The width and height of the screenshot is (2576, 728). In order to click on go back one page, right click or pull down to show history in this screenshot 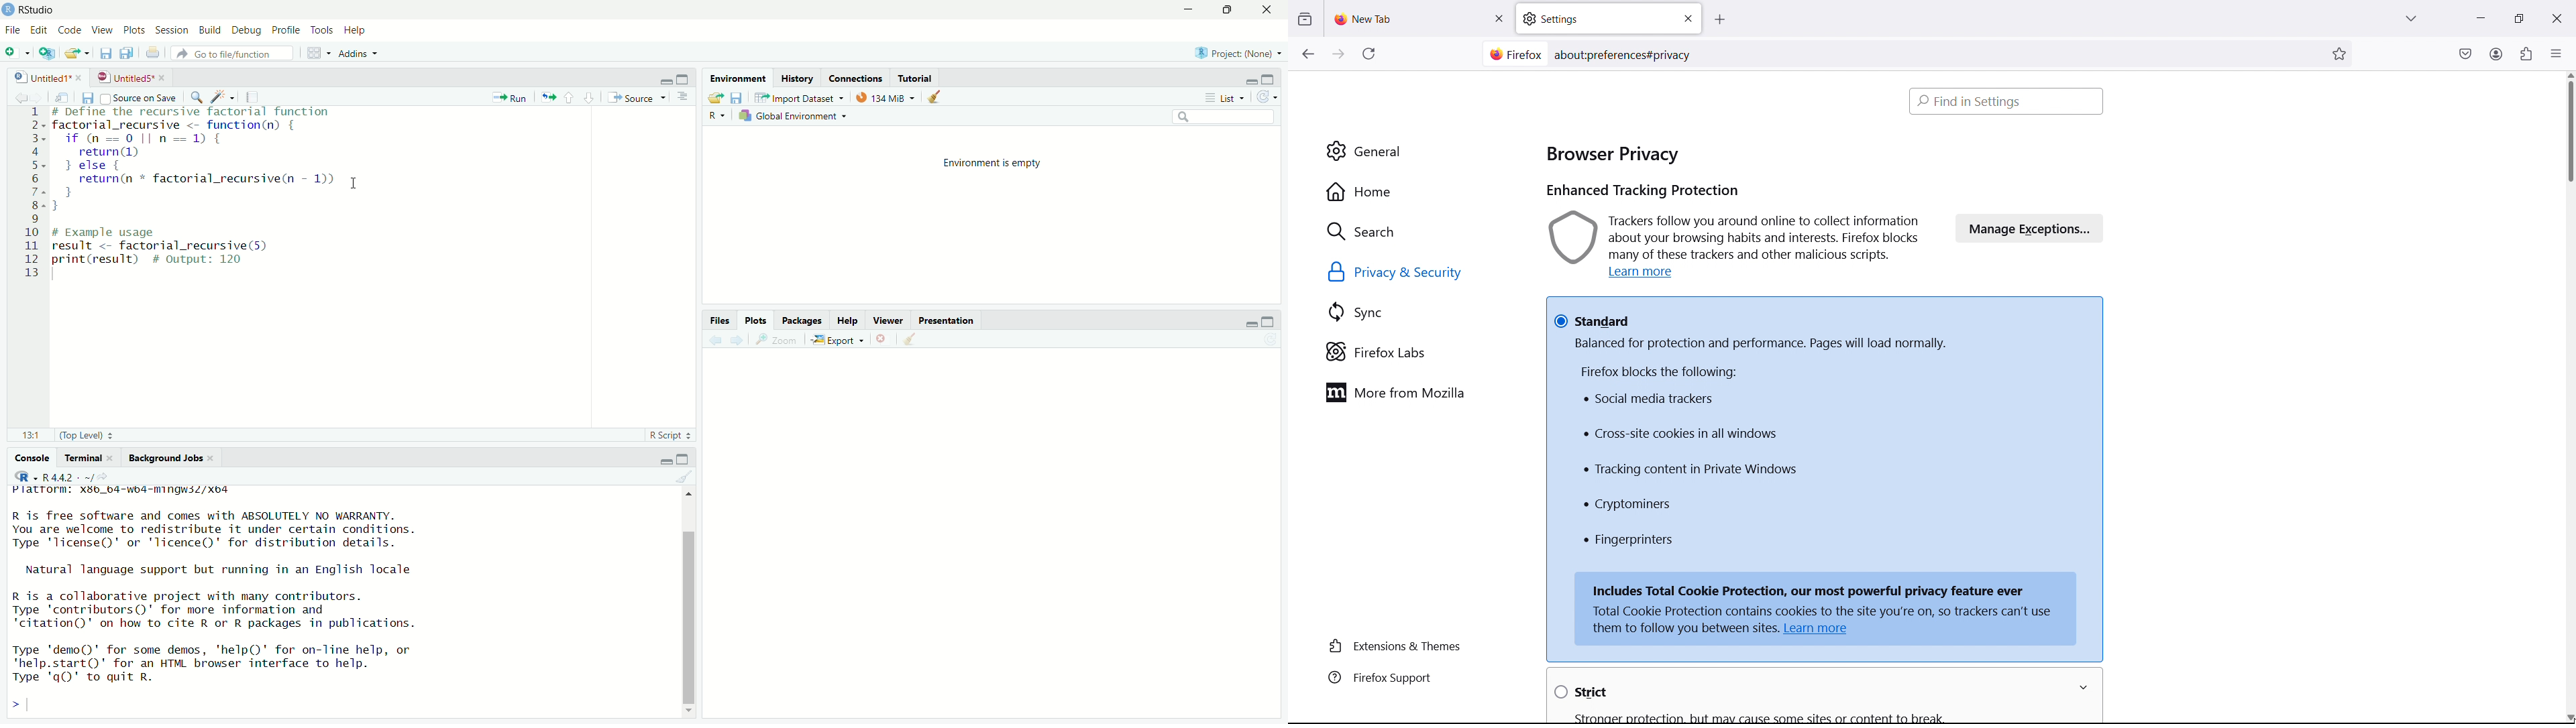, I will do `click(1307, 54)`.